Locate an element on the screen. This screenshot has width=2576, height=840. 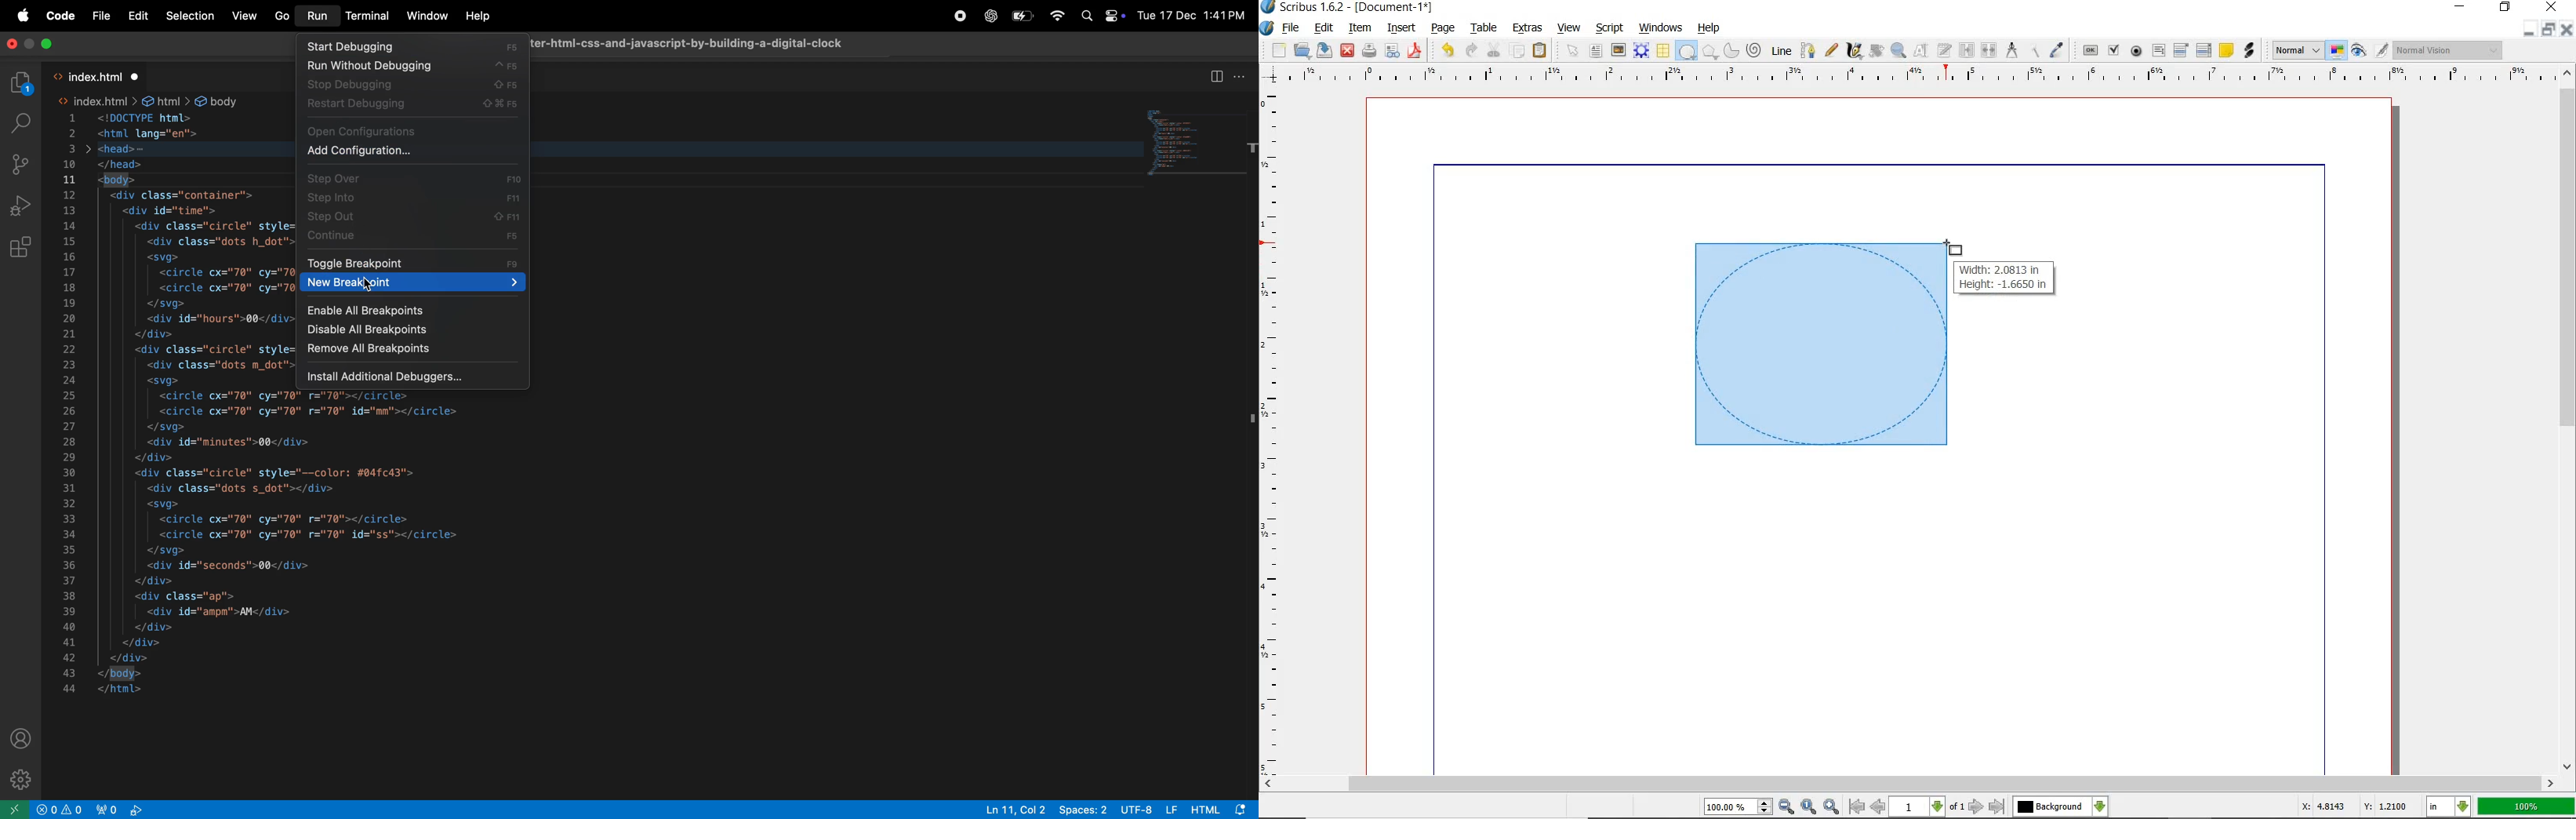
shape tool is located at coordinates (1953, 246).